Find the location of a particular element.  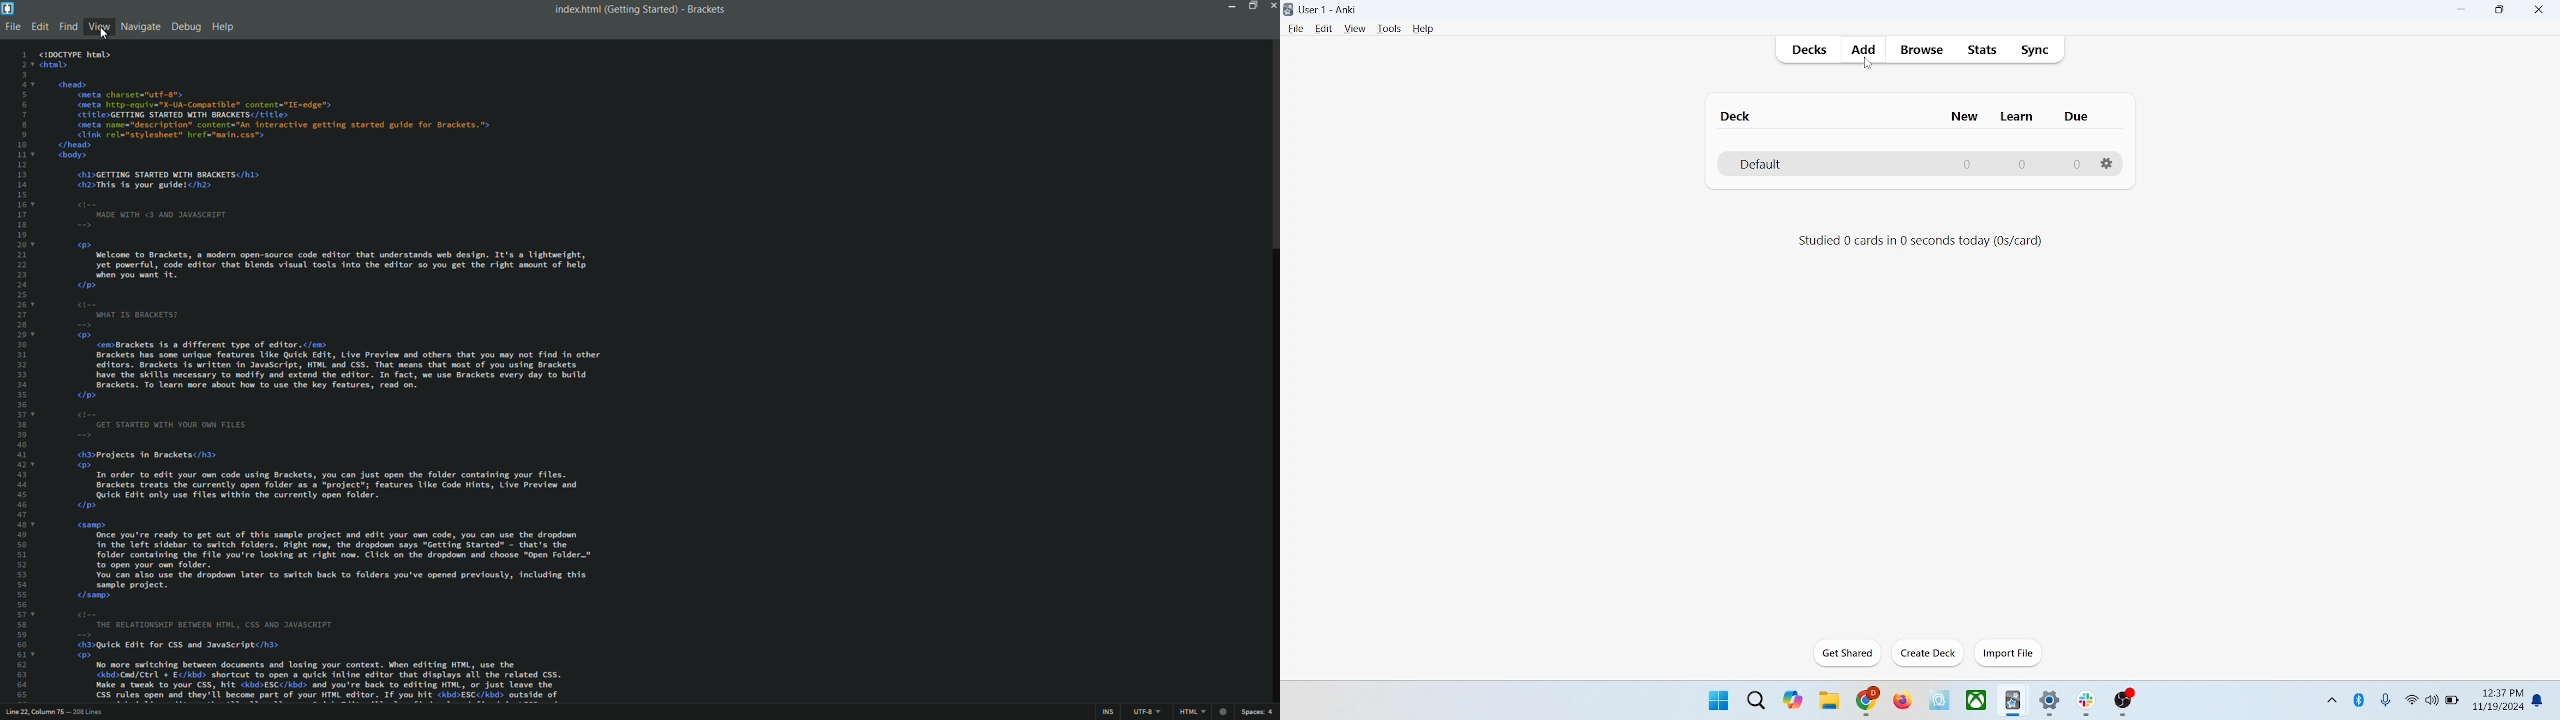

close app is located at coordinates (1272, 5).